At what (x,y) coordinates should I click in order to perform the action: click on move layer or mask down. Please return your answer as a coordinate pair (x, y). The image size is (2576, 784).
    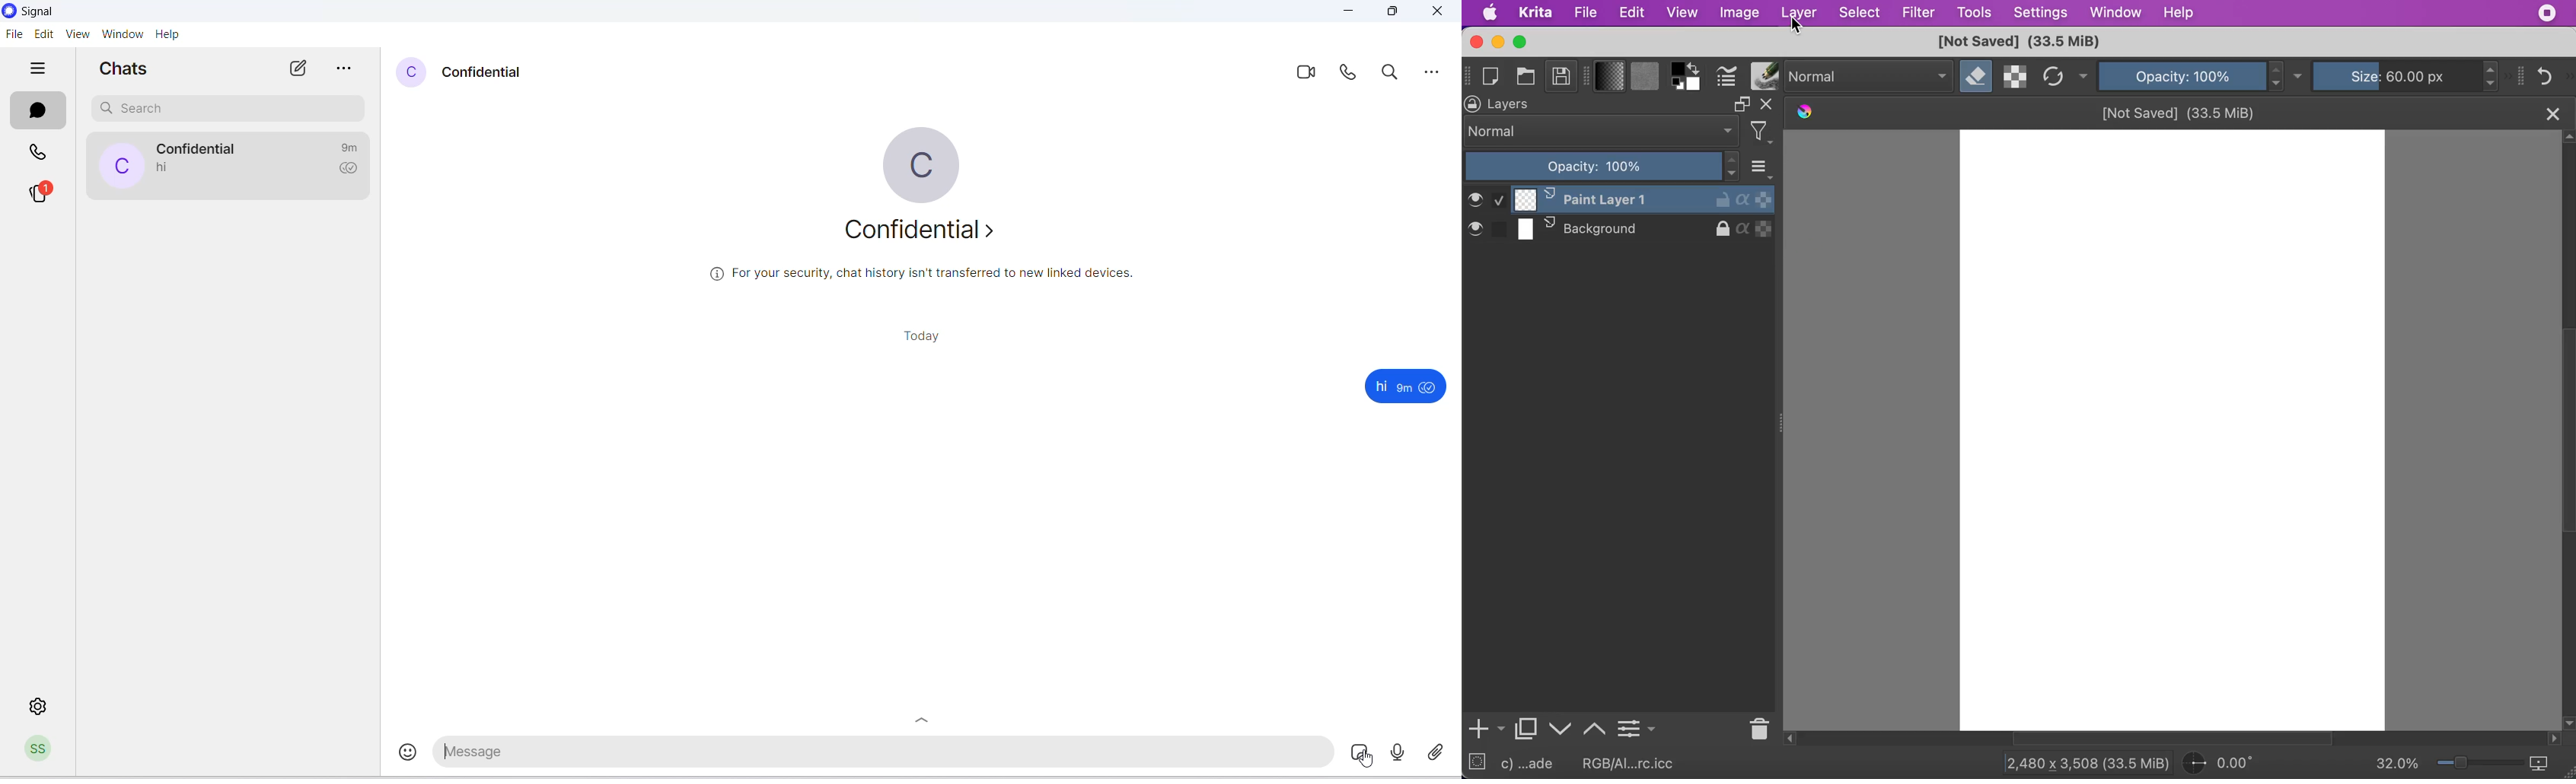
    Looking at the image, I should click on (1561, 729).